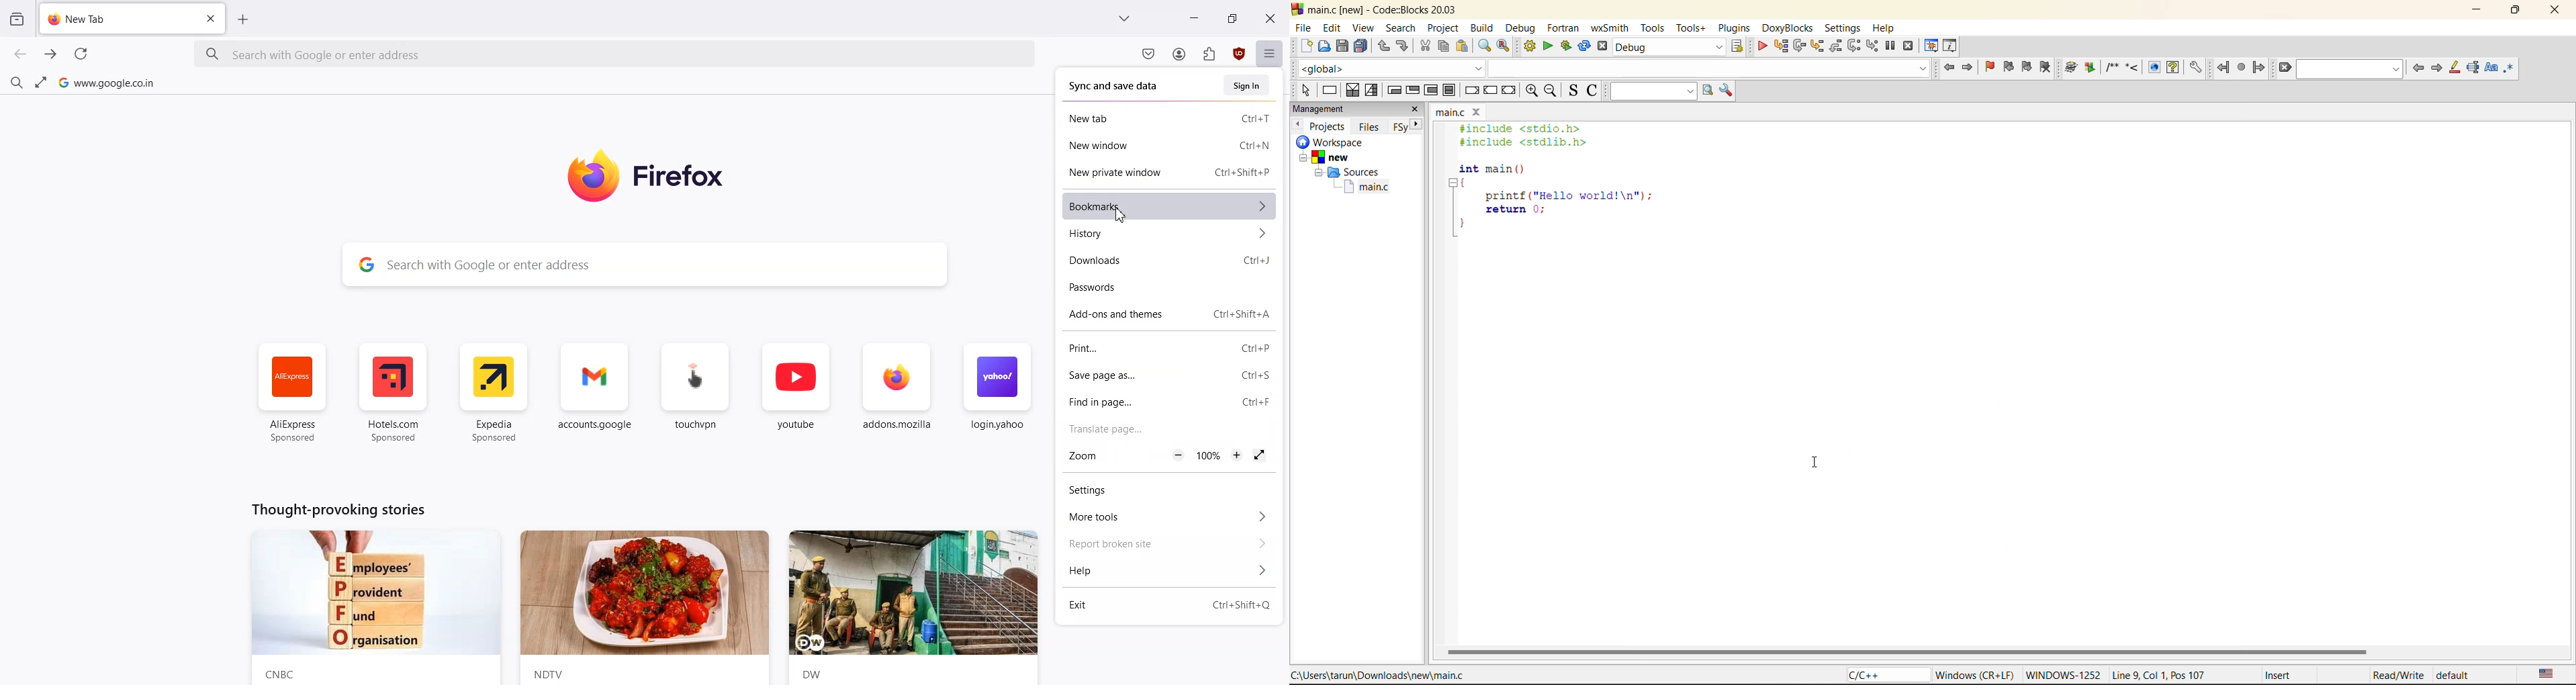 This screenshot has height=700, width=2576. I want to click on match case, so click(2491, 69).